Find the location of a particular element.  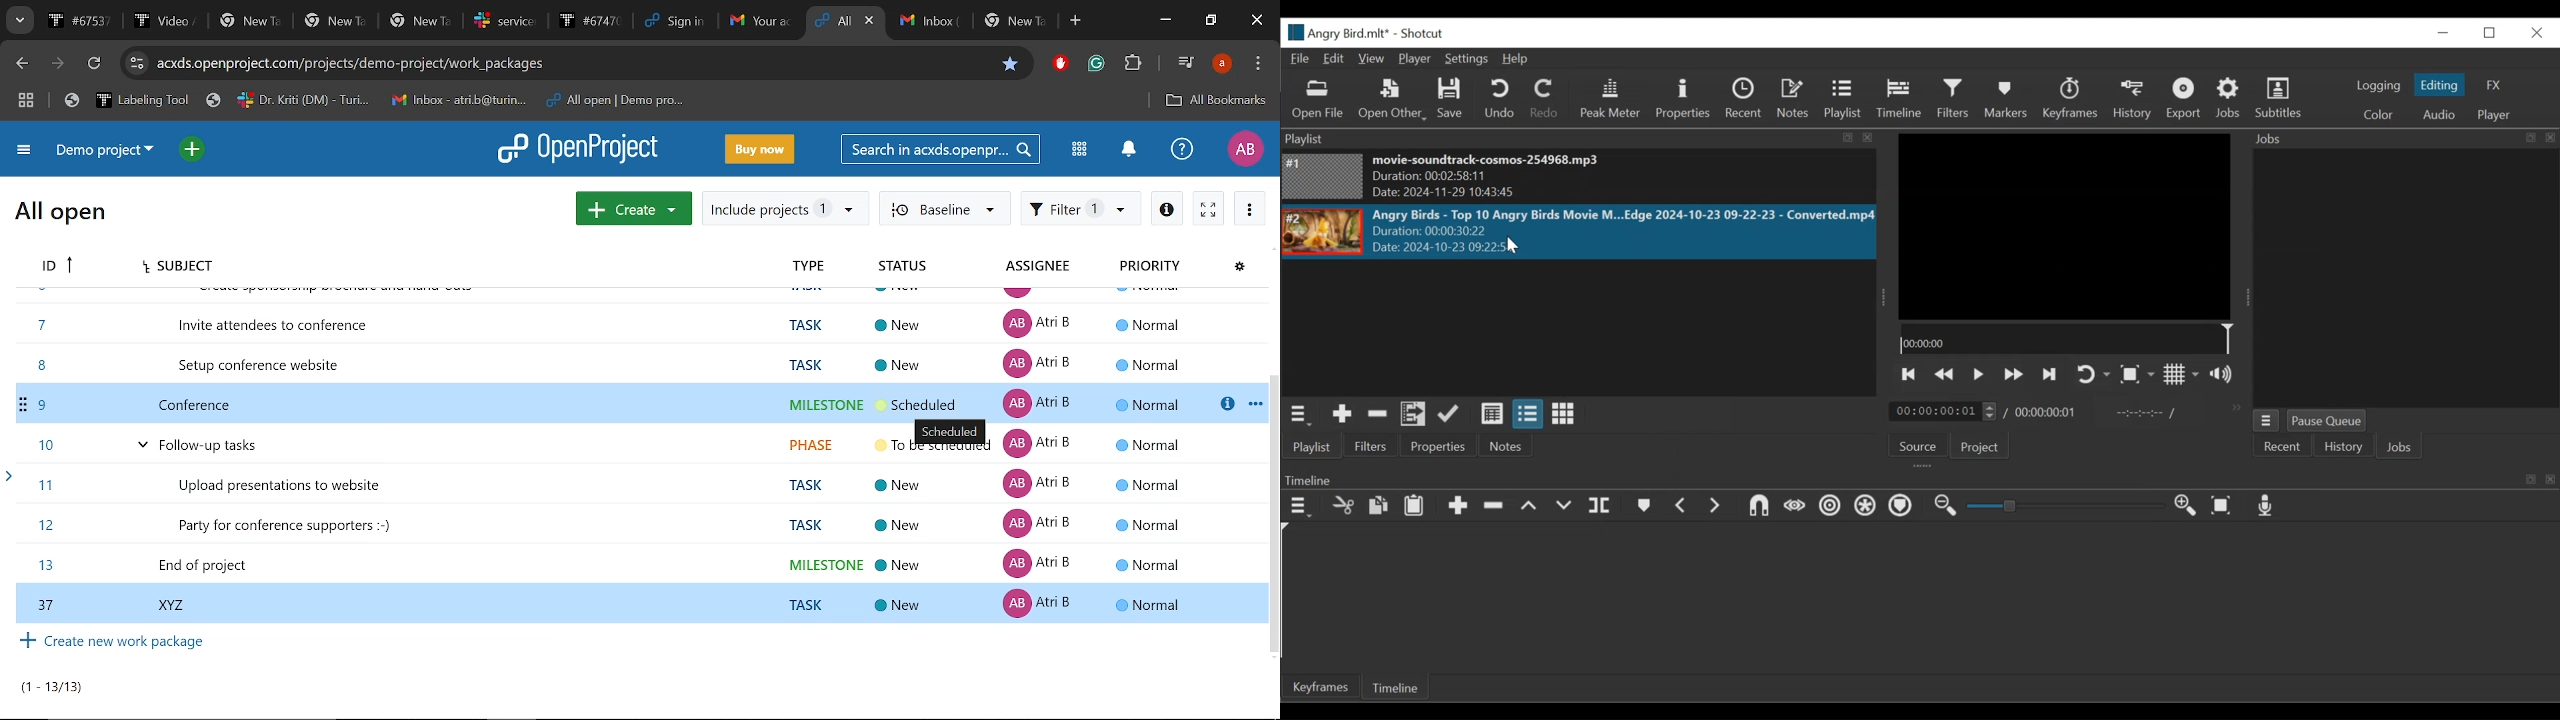

Add the source to the playlist is located at coordinates (1343, 414).